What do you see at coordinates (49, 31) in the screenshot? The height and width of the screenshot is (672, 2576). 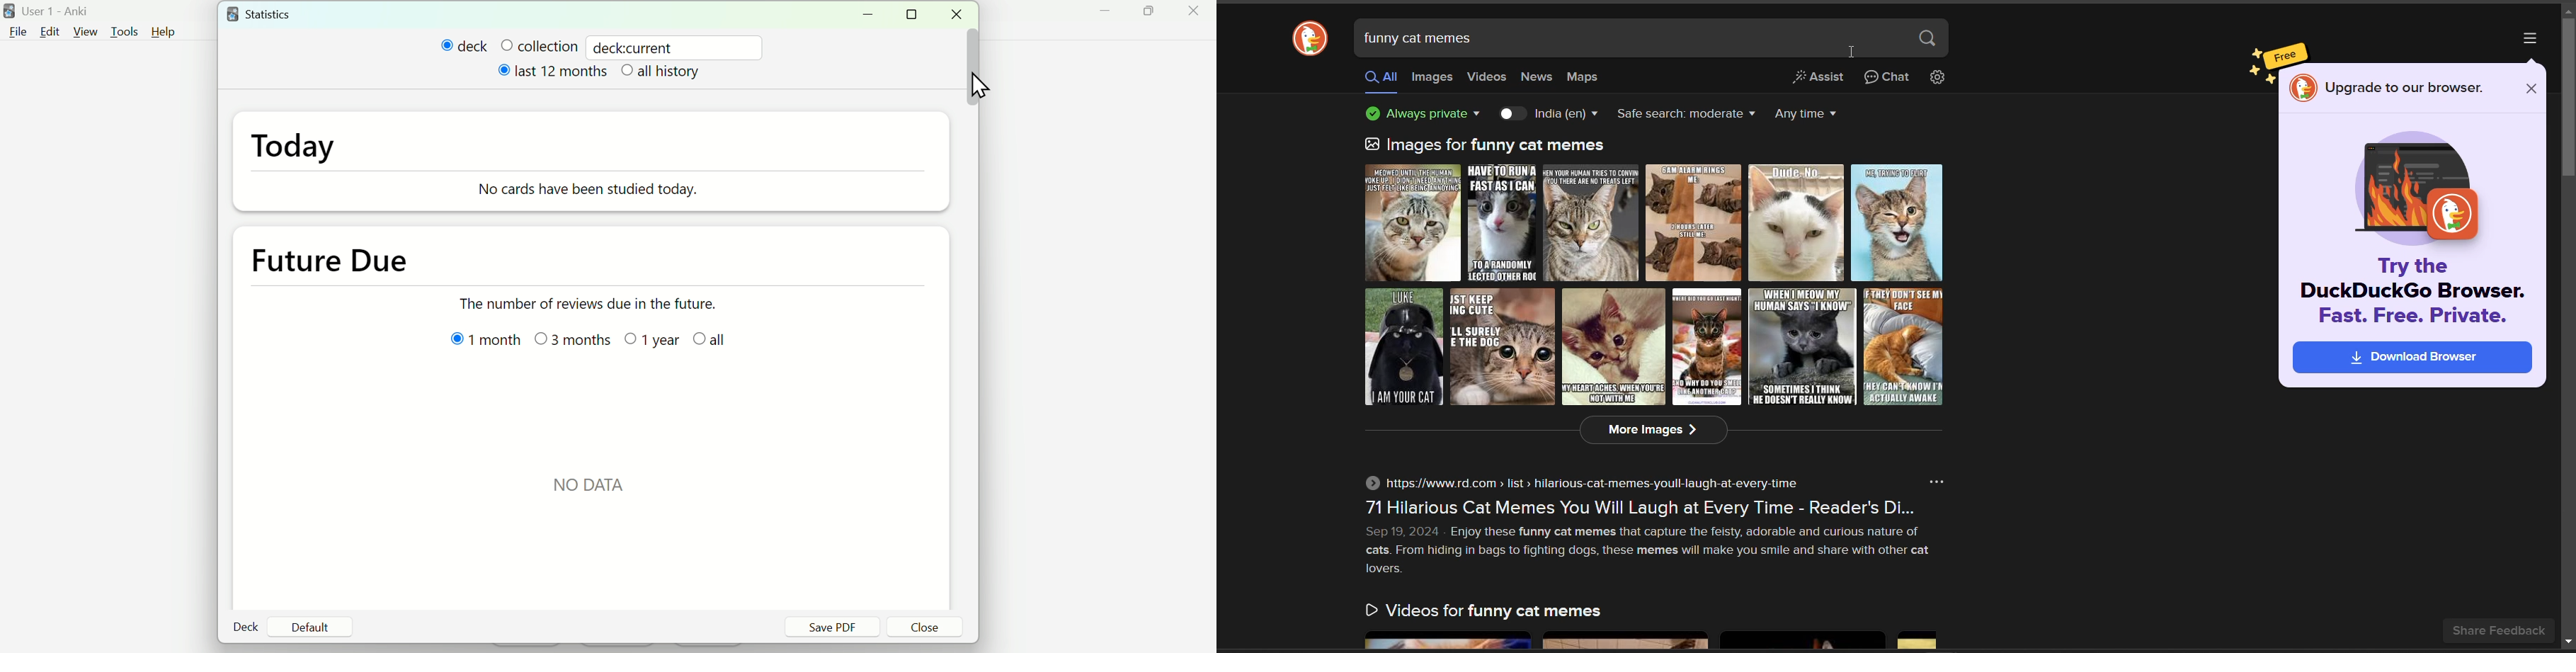 I see `Edit` at bounding box center [49, 31].